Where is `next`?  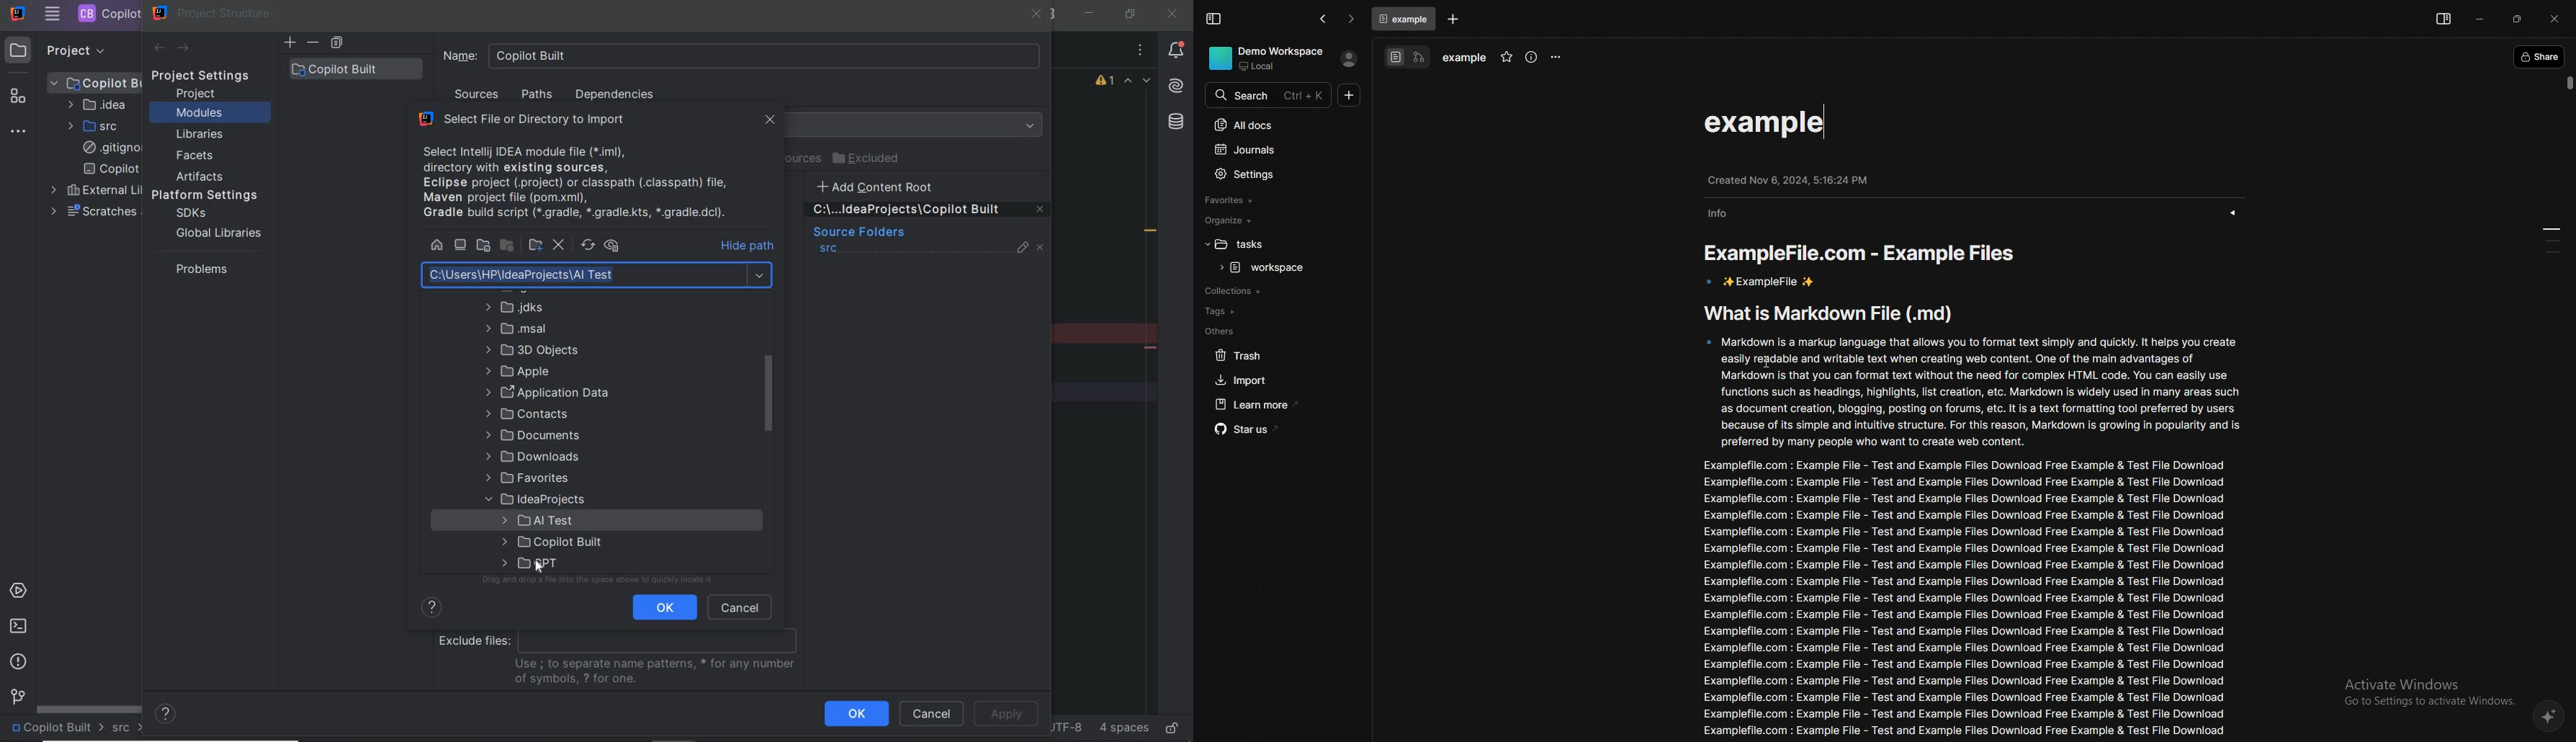 next is located at coordinates (185, 49).